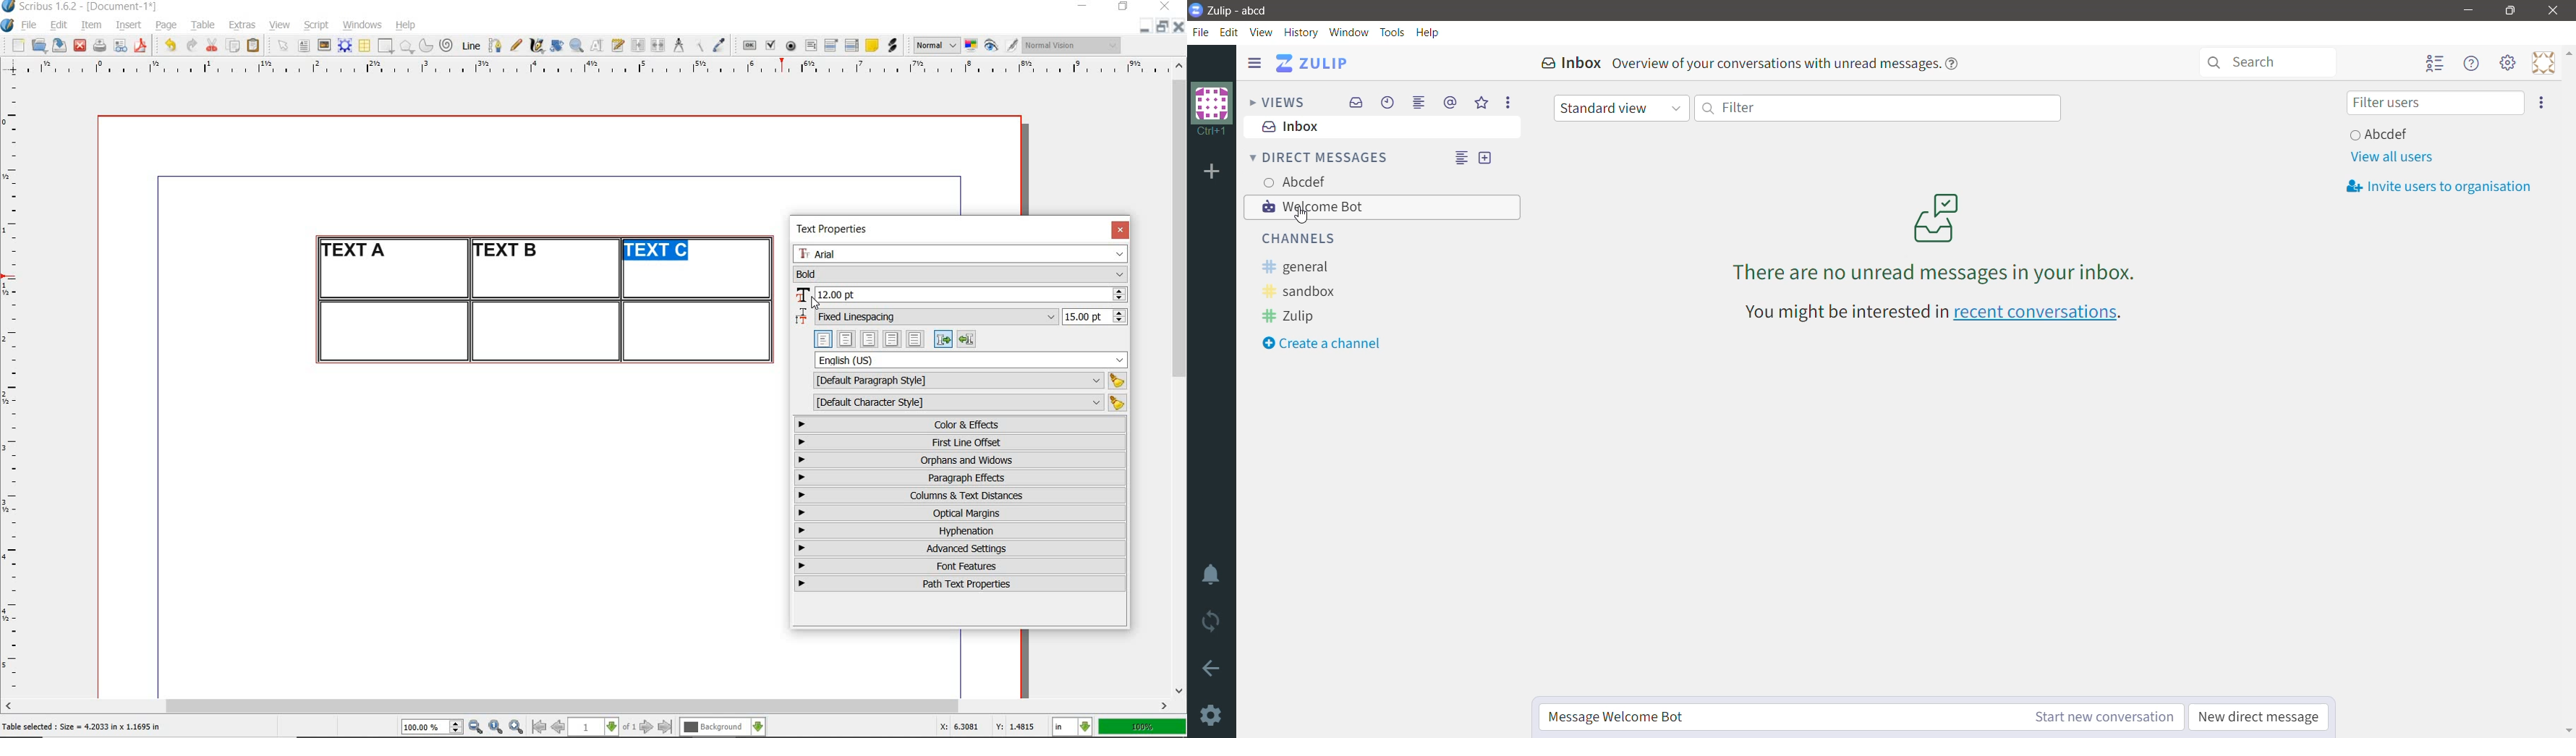  Describe the element at coordinates (1210, 109) in the screenshot. I see `Organization Name` at that location.